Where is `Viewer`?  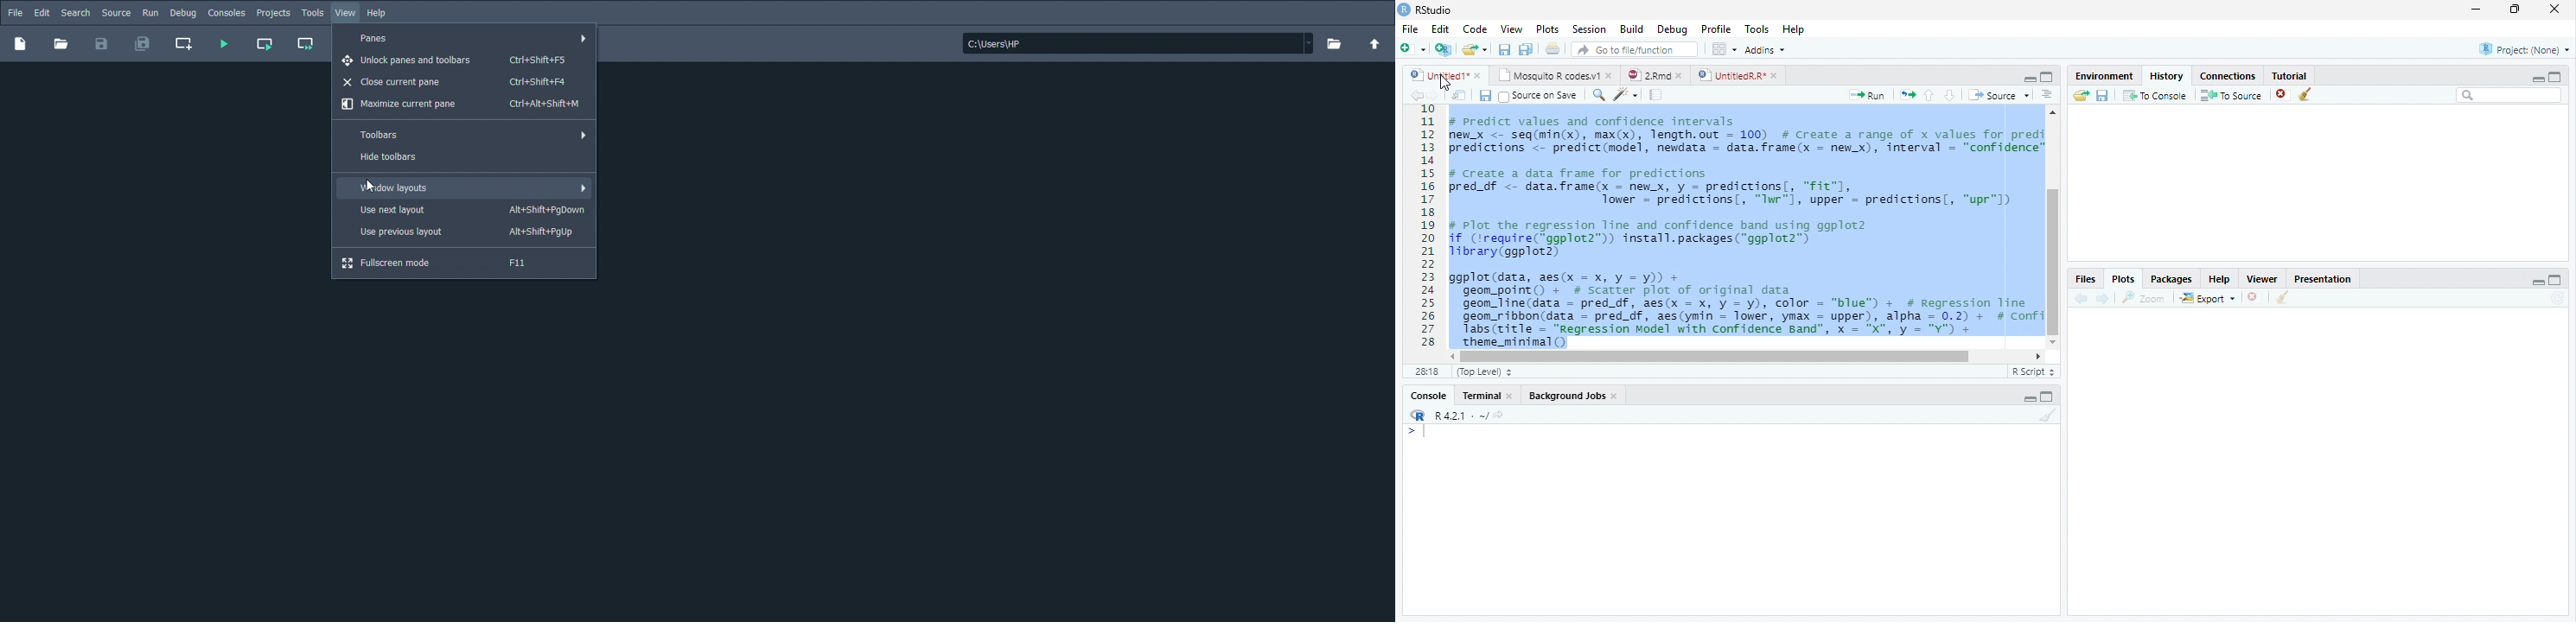 Viewer is located at coordinates (2263, 281).